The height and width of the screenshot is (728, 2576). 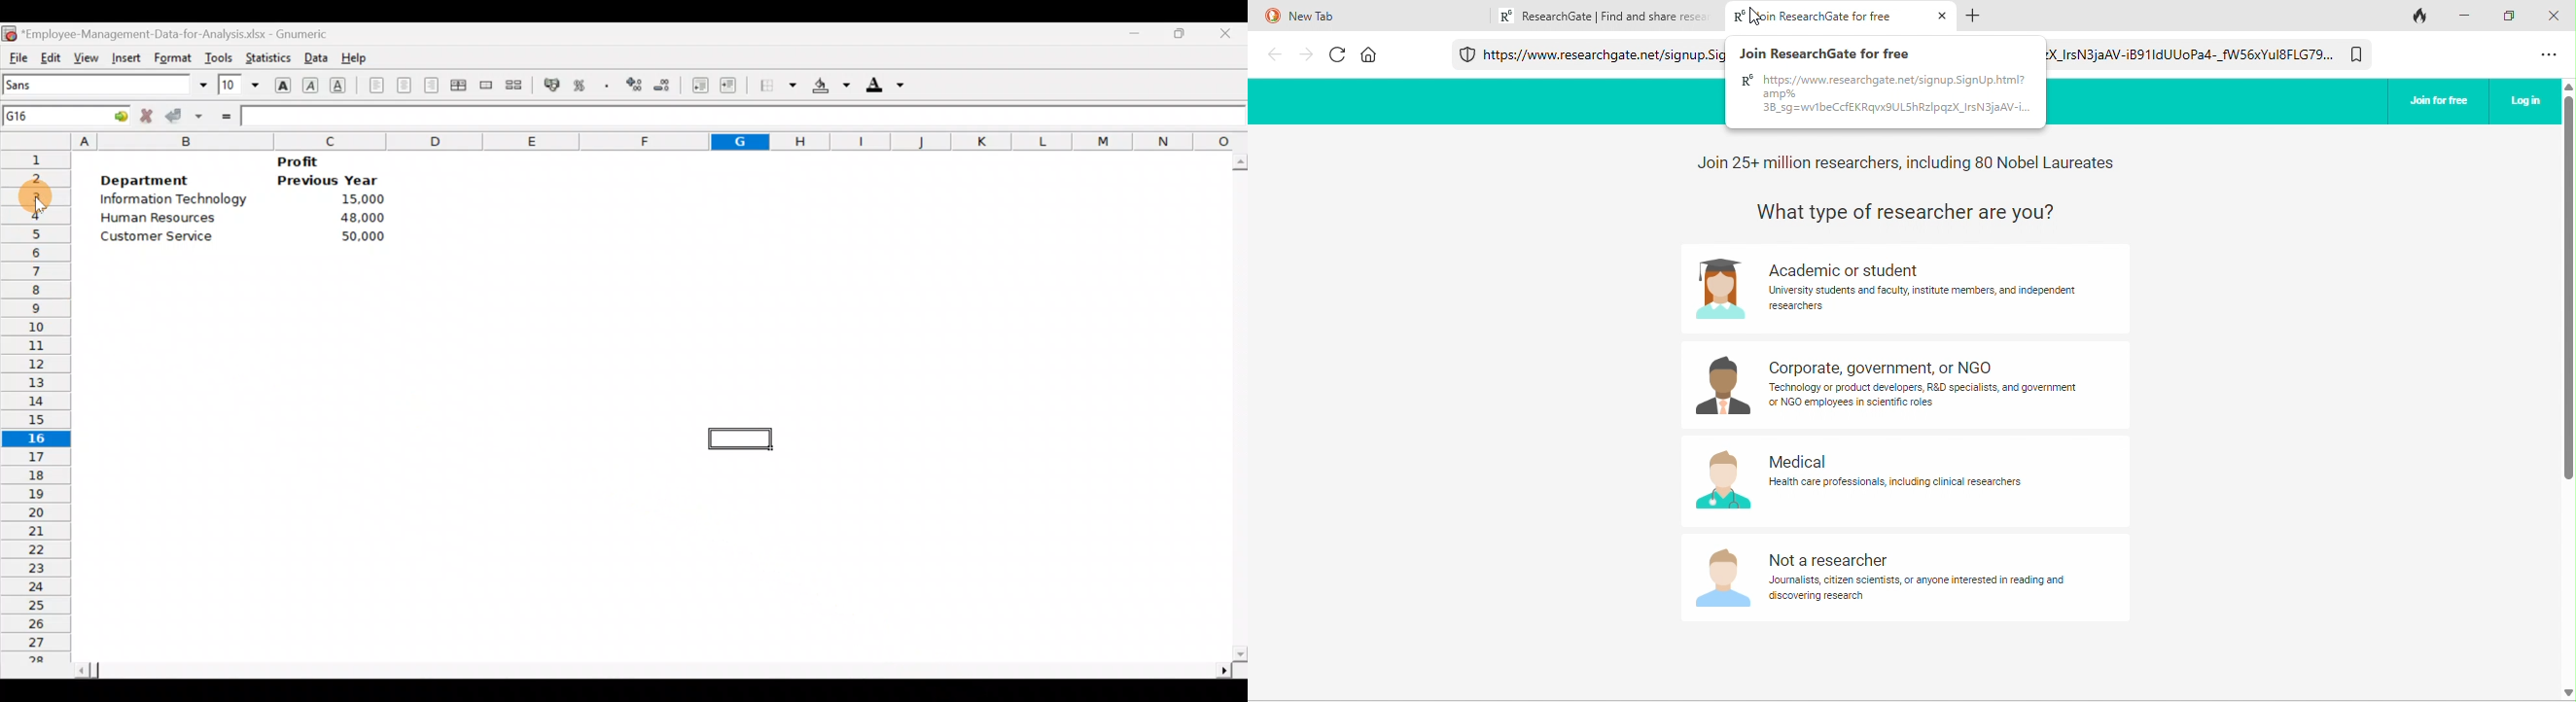 I want to click on © https://www.researchgate.net/signup.Si, so click(x=1604, y=56).